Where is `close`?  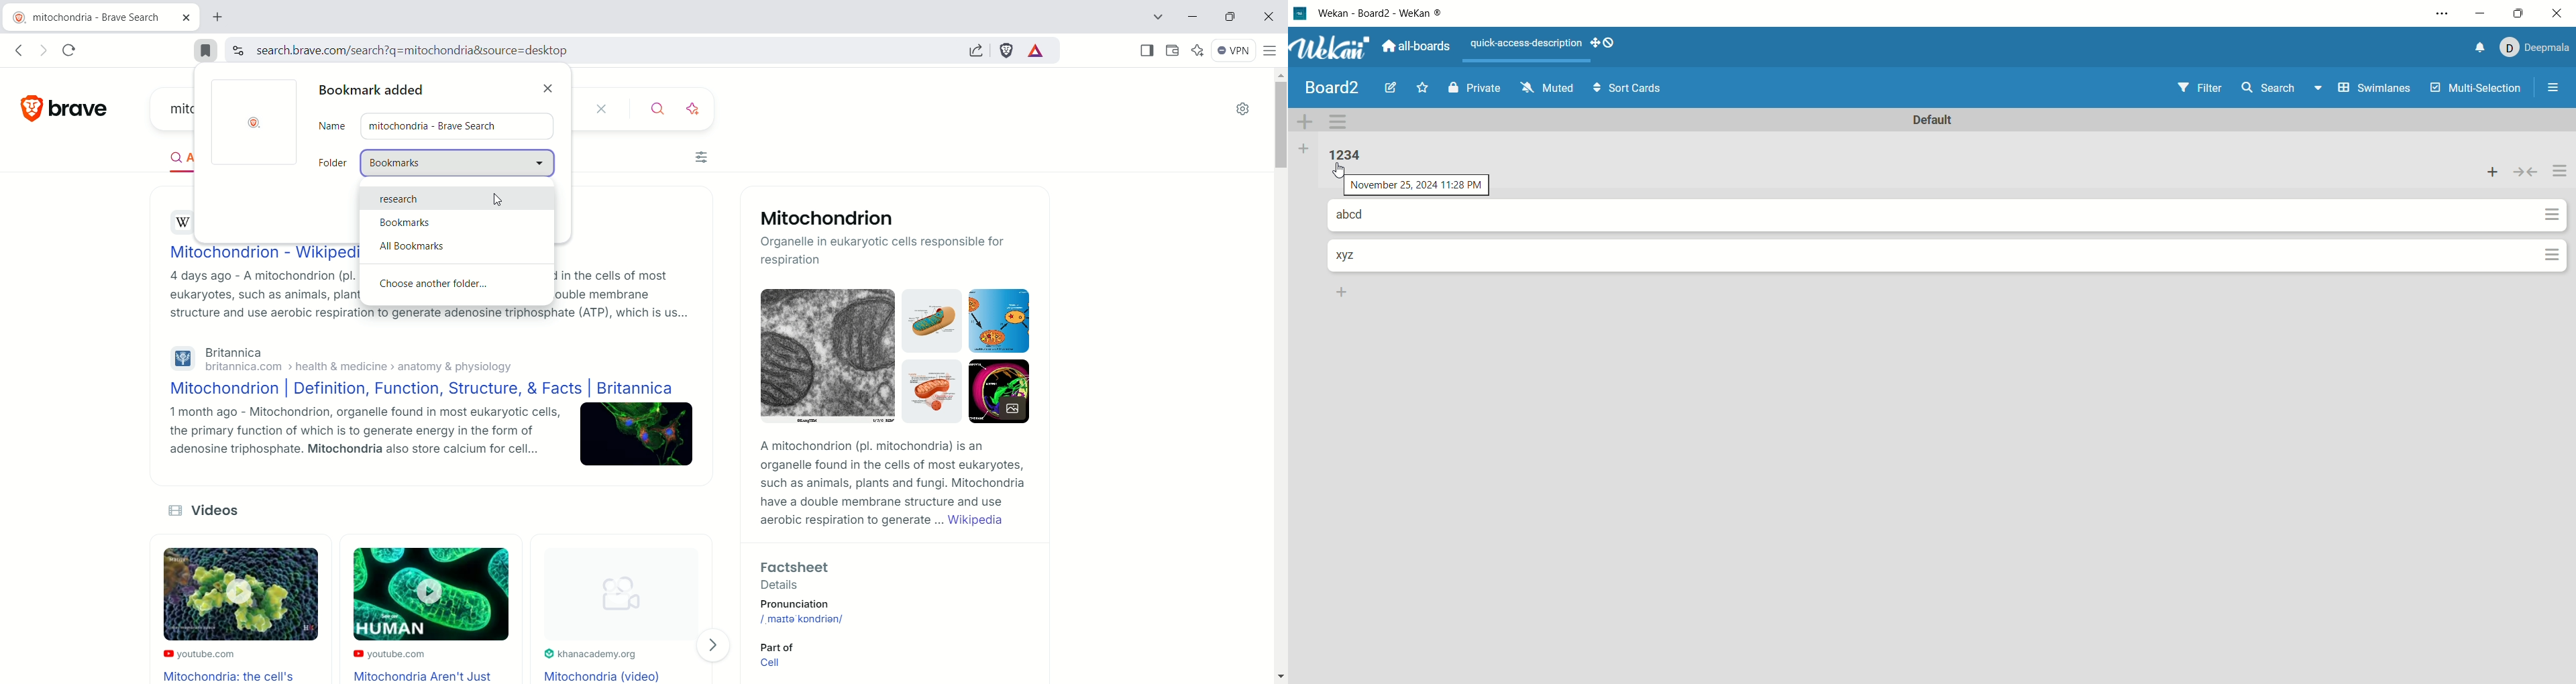
close is located at coordinates (2559, 13).